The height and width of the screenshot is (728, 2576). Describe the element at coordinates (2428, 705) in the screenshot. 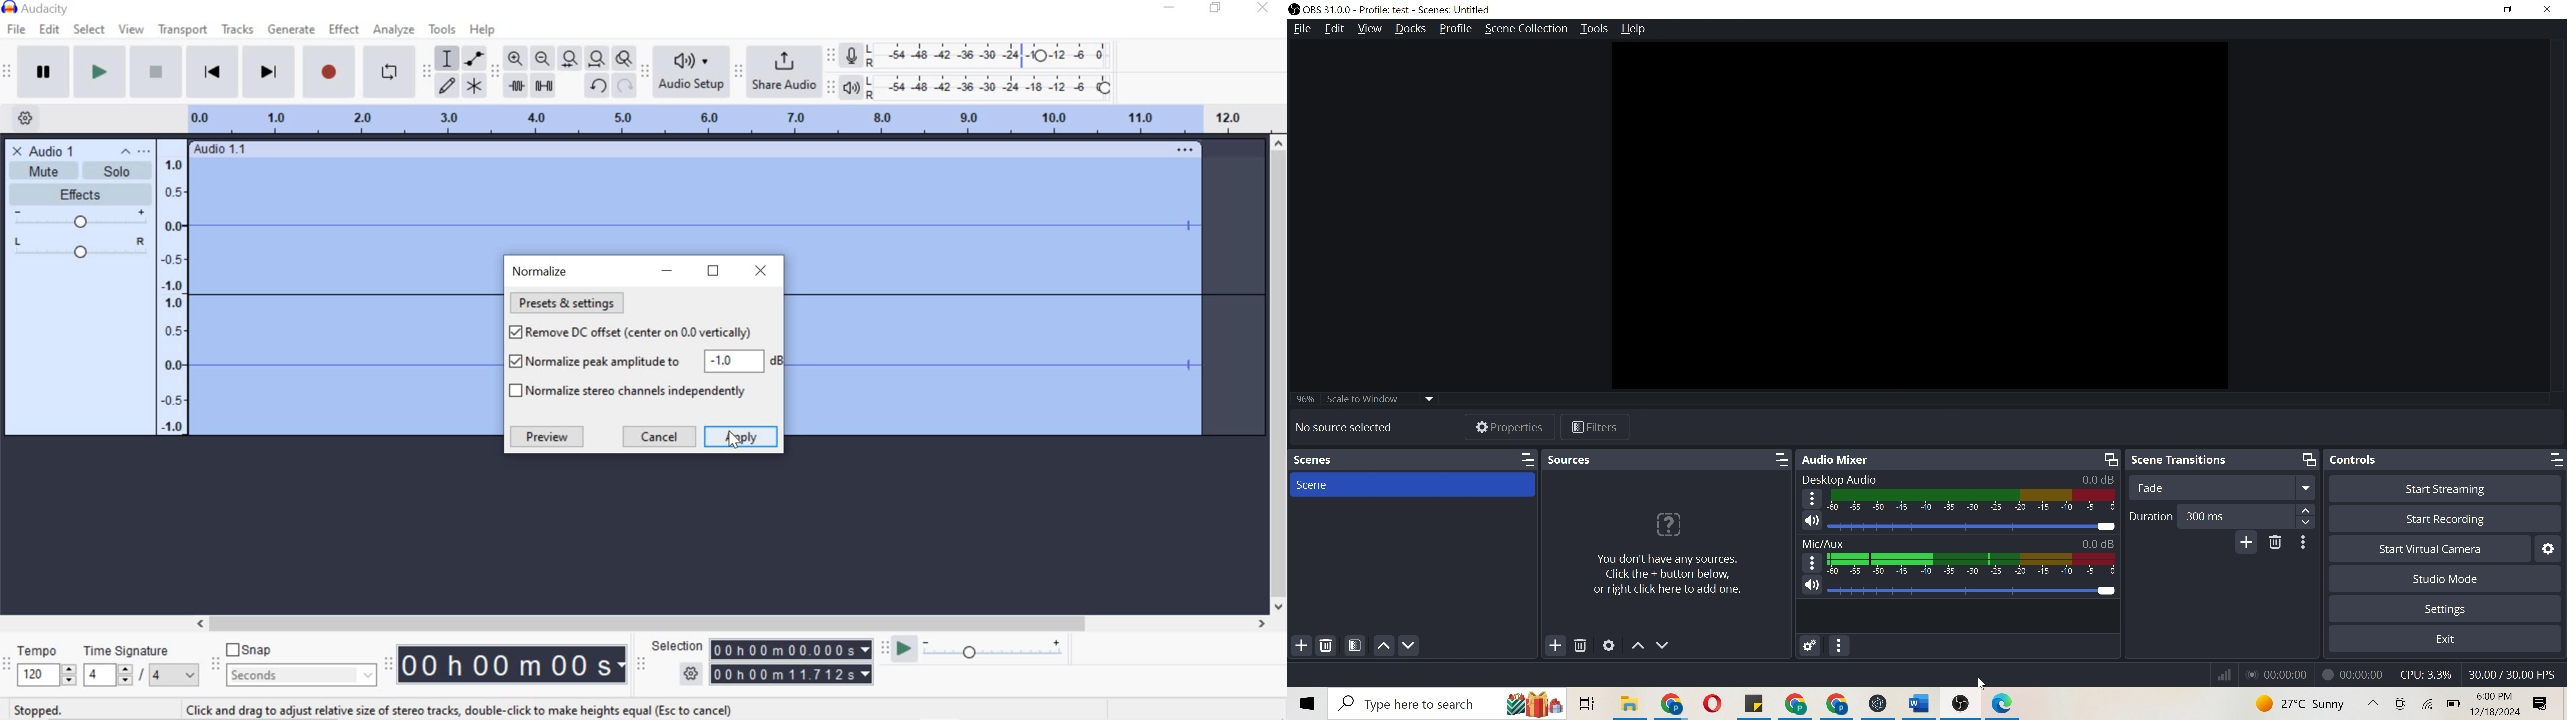

I see `wifi` at that location.